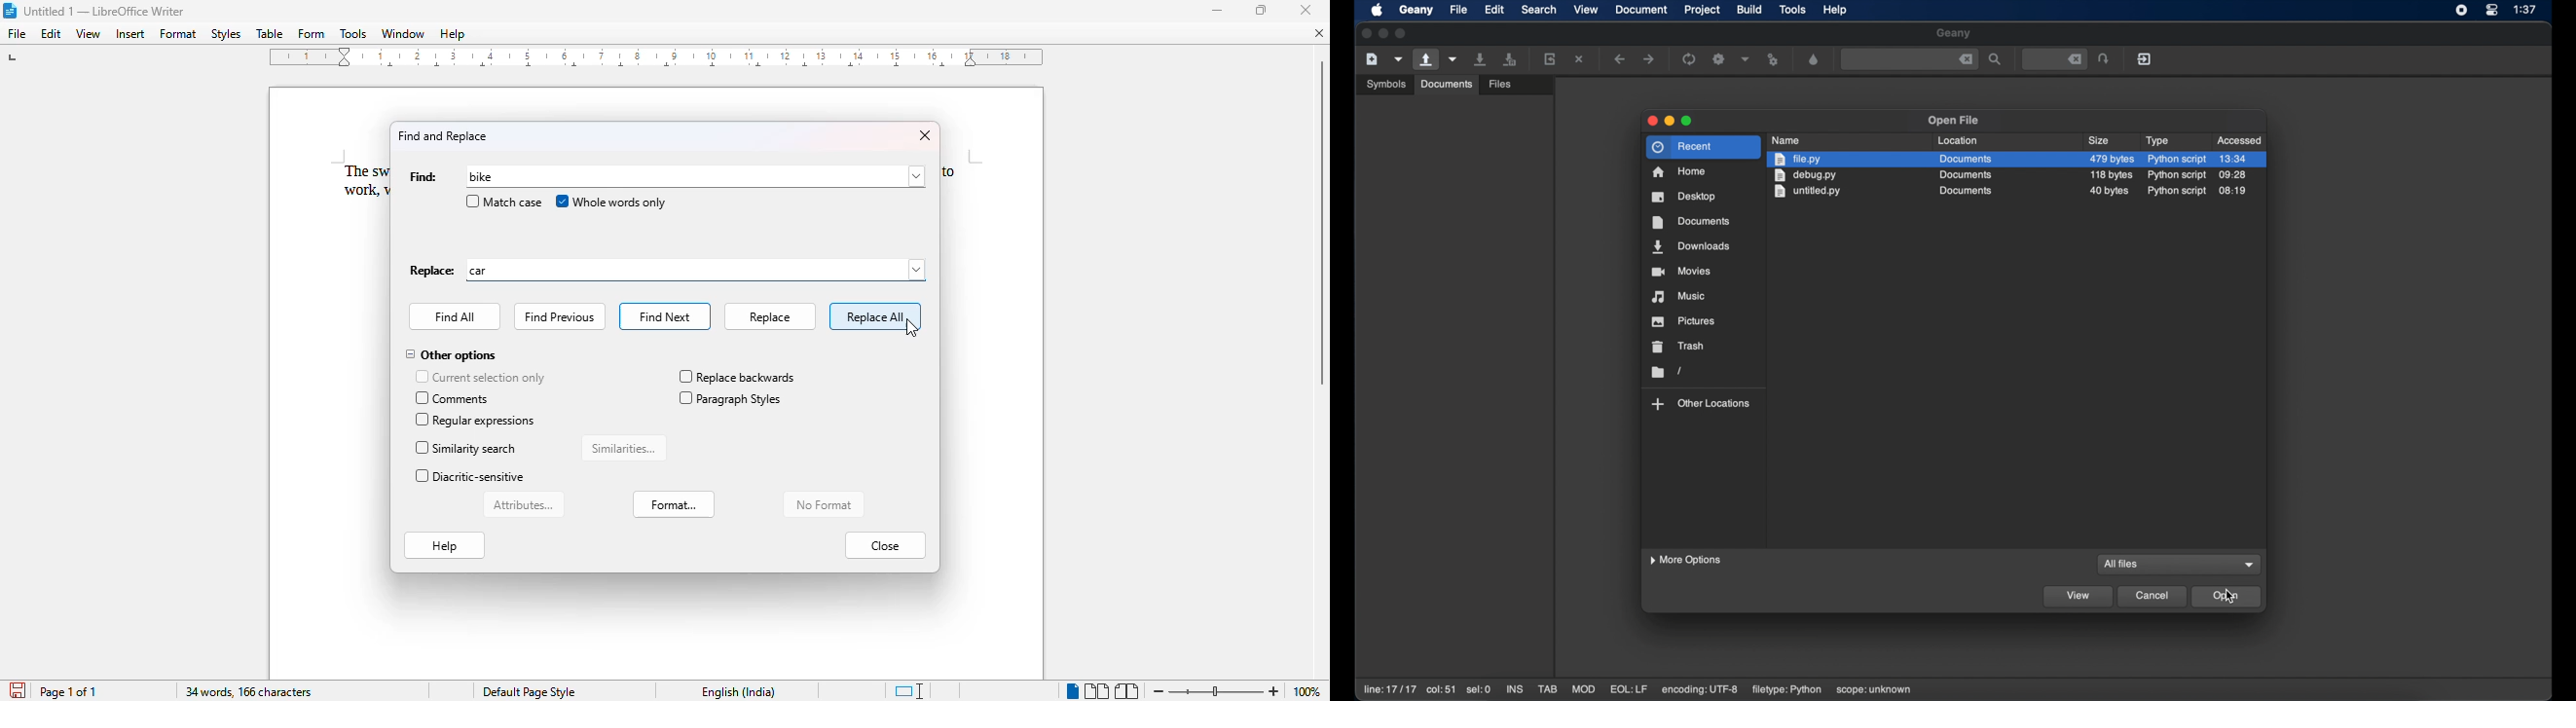  What do you see at coordinates (884, 545) in the screenshot?
I see `close` at bounding box center [884, 545].